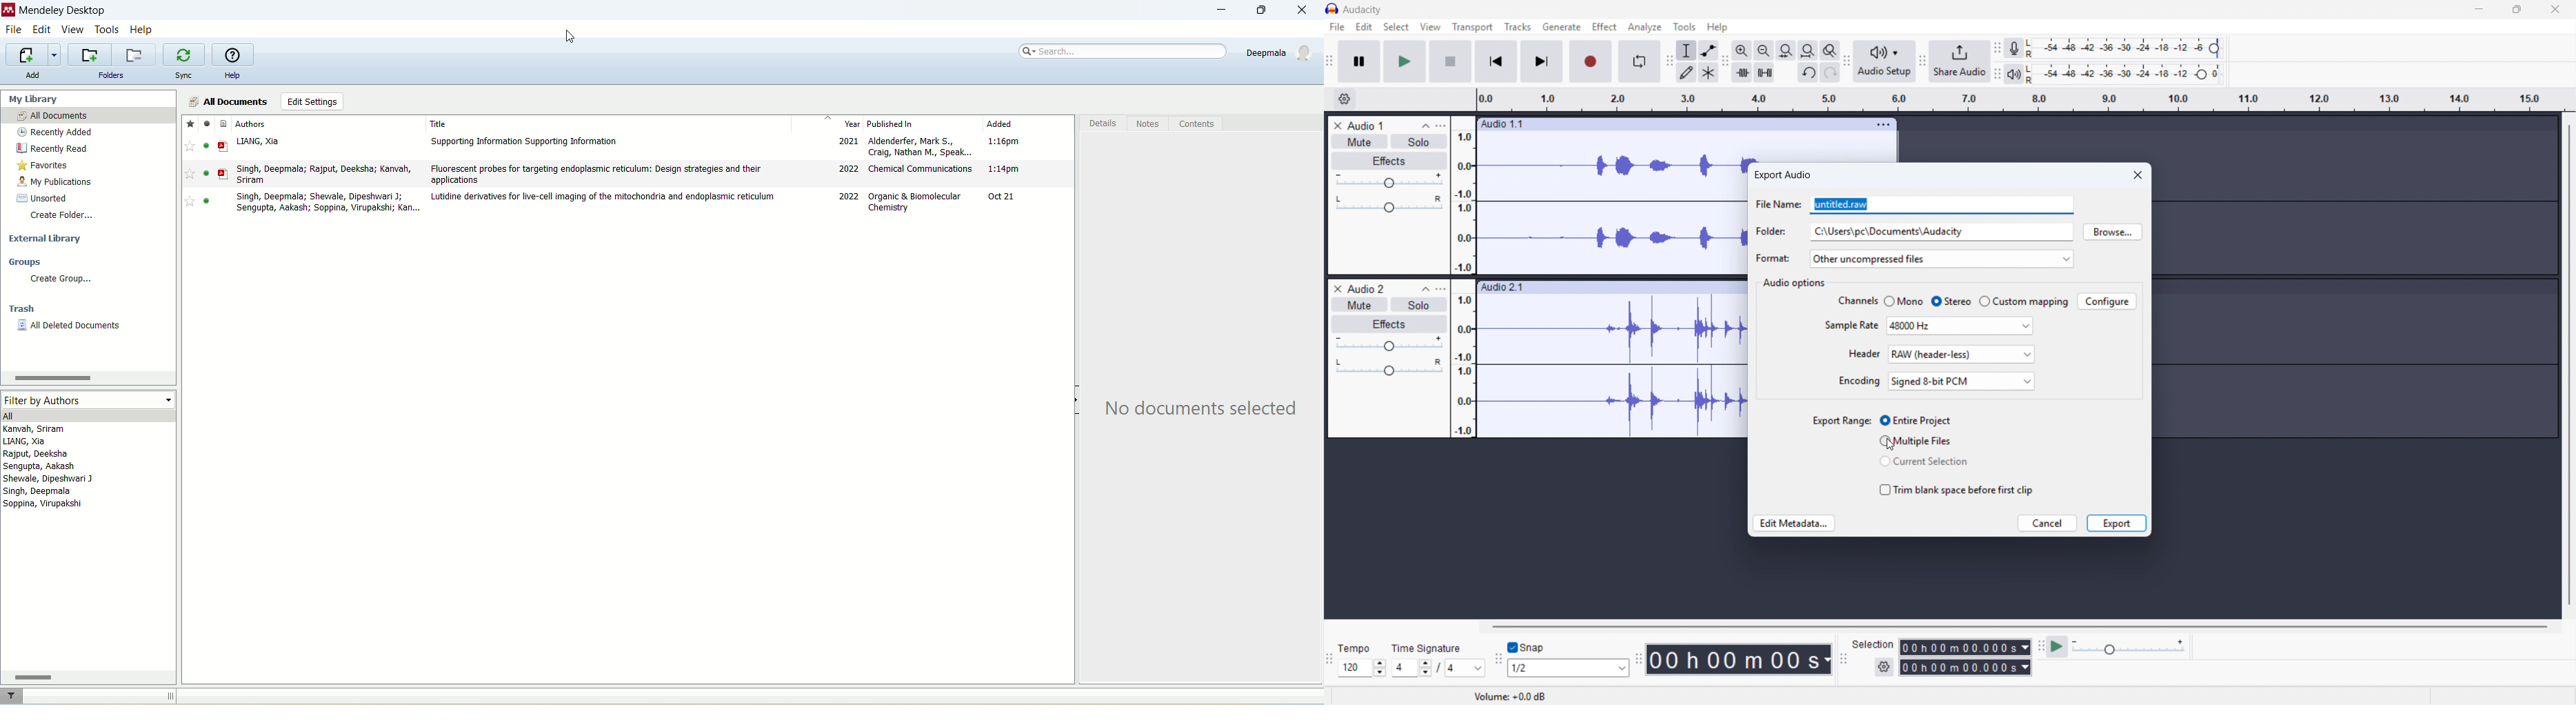 The height and width of the screenshot is (728, 2576). Describe the element at coordinates (40, 429) in the screenshot. I see `Kanvah, Sriram` at that location.